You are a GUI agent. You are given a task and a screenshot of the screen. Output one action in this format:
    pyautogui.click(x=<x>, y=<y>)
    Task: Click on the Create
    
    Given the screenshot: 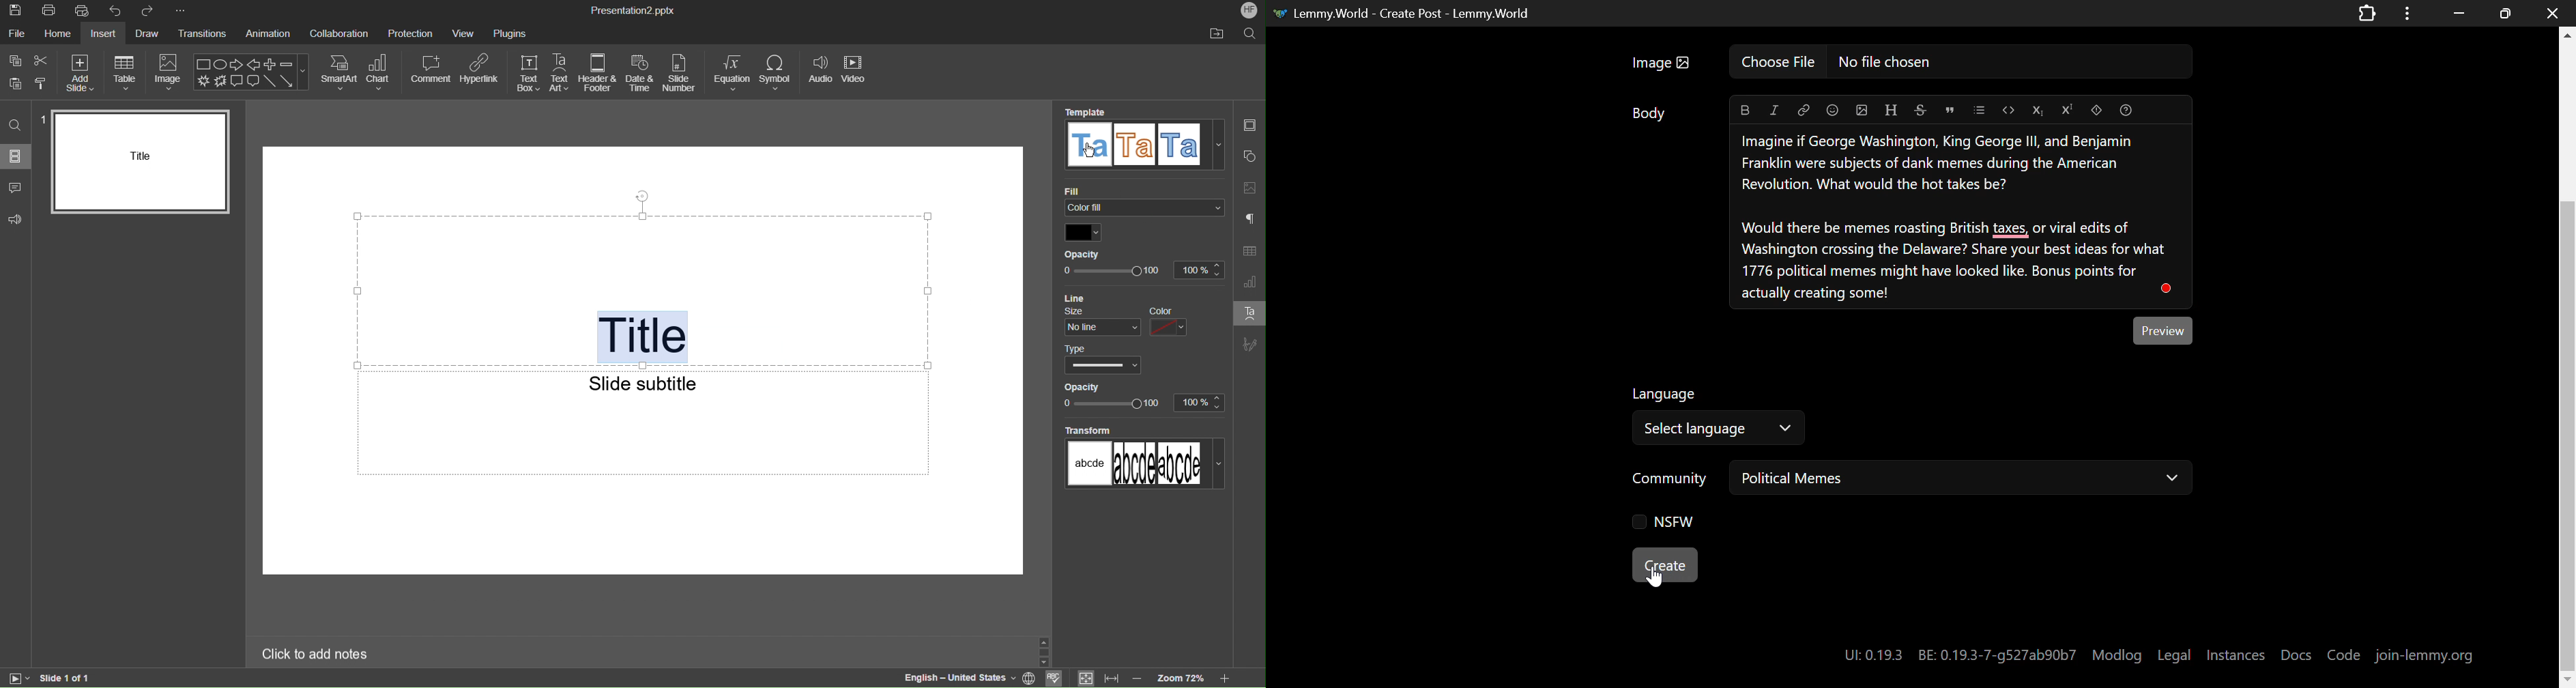 What is the action you would take?
    pyautogui.click(x=1664, y=564)
    